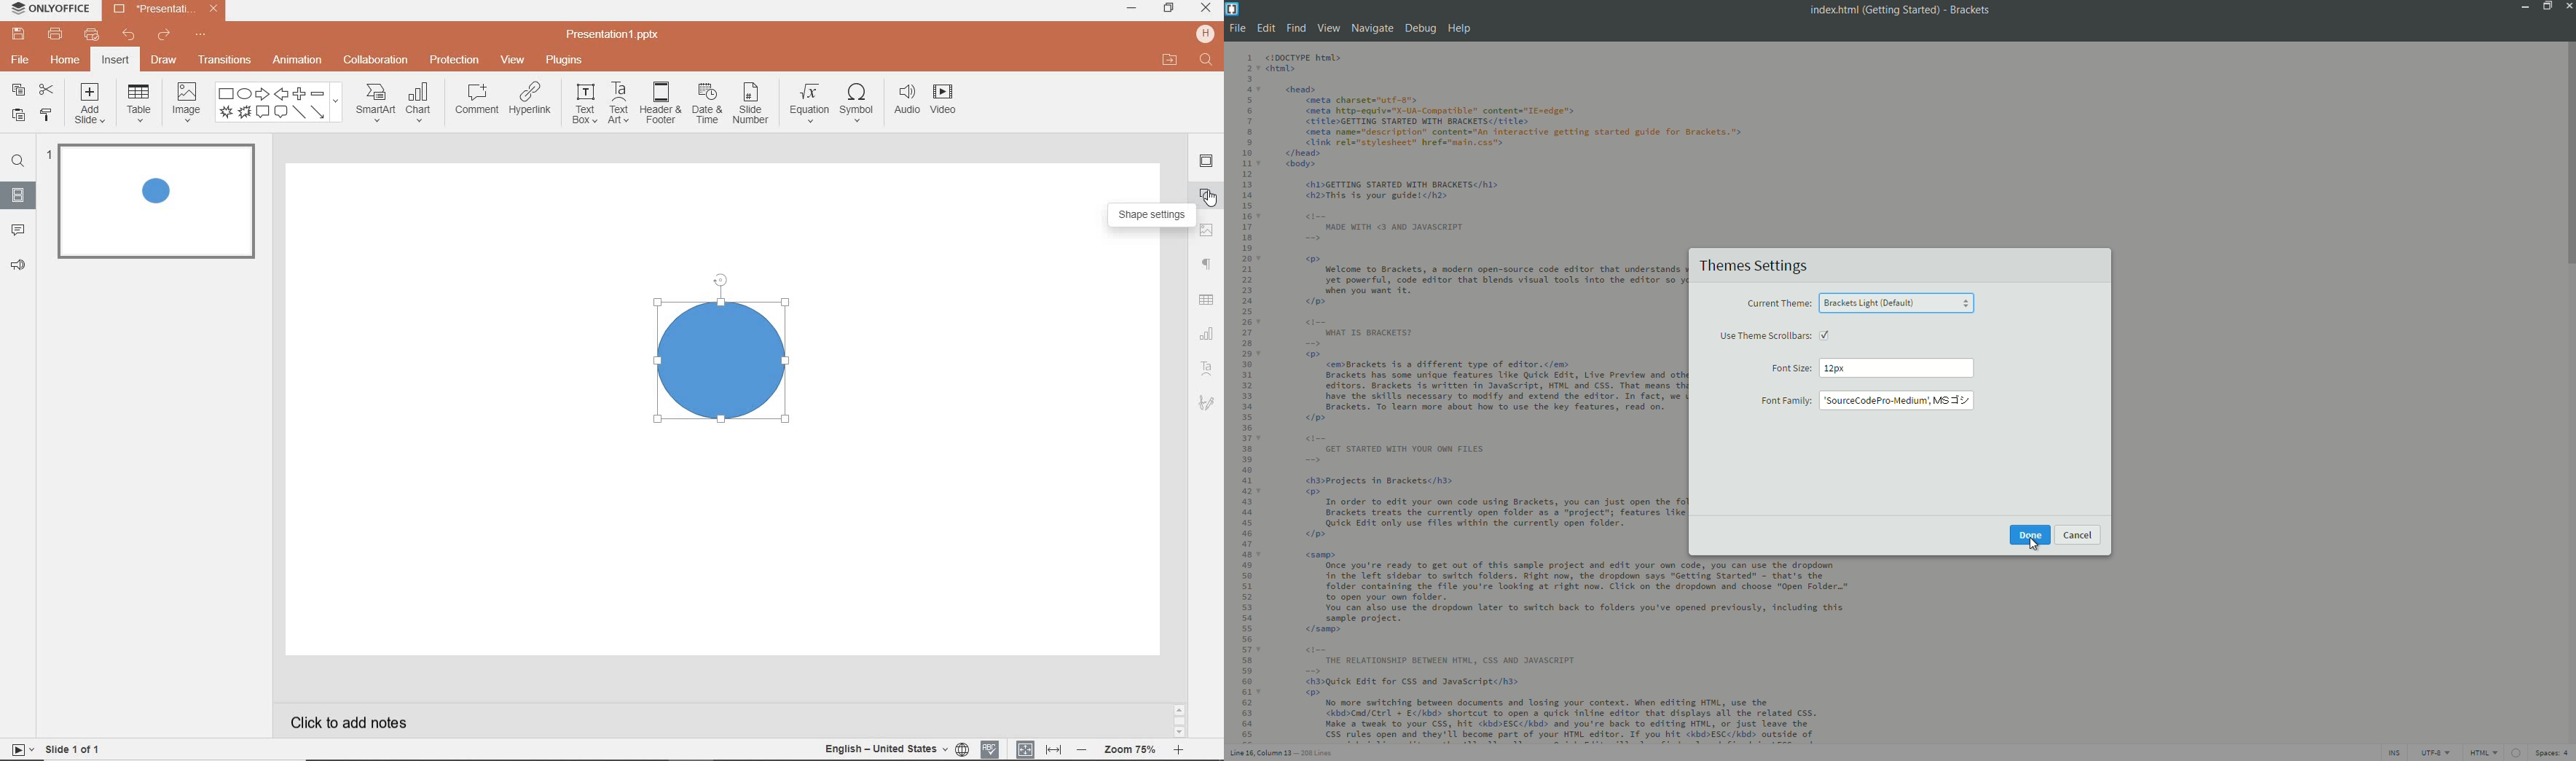 This screenshot has height=784, width=2576. What do you see at coordinates (584, 104) in the screenshot?
I see `text box` at bounding box center [584, 104].